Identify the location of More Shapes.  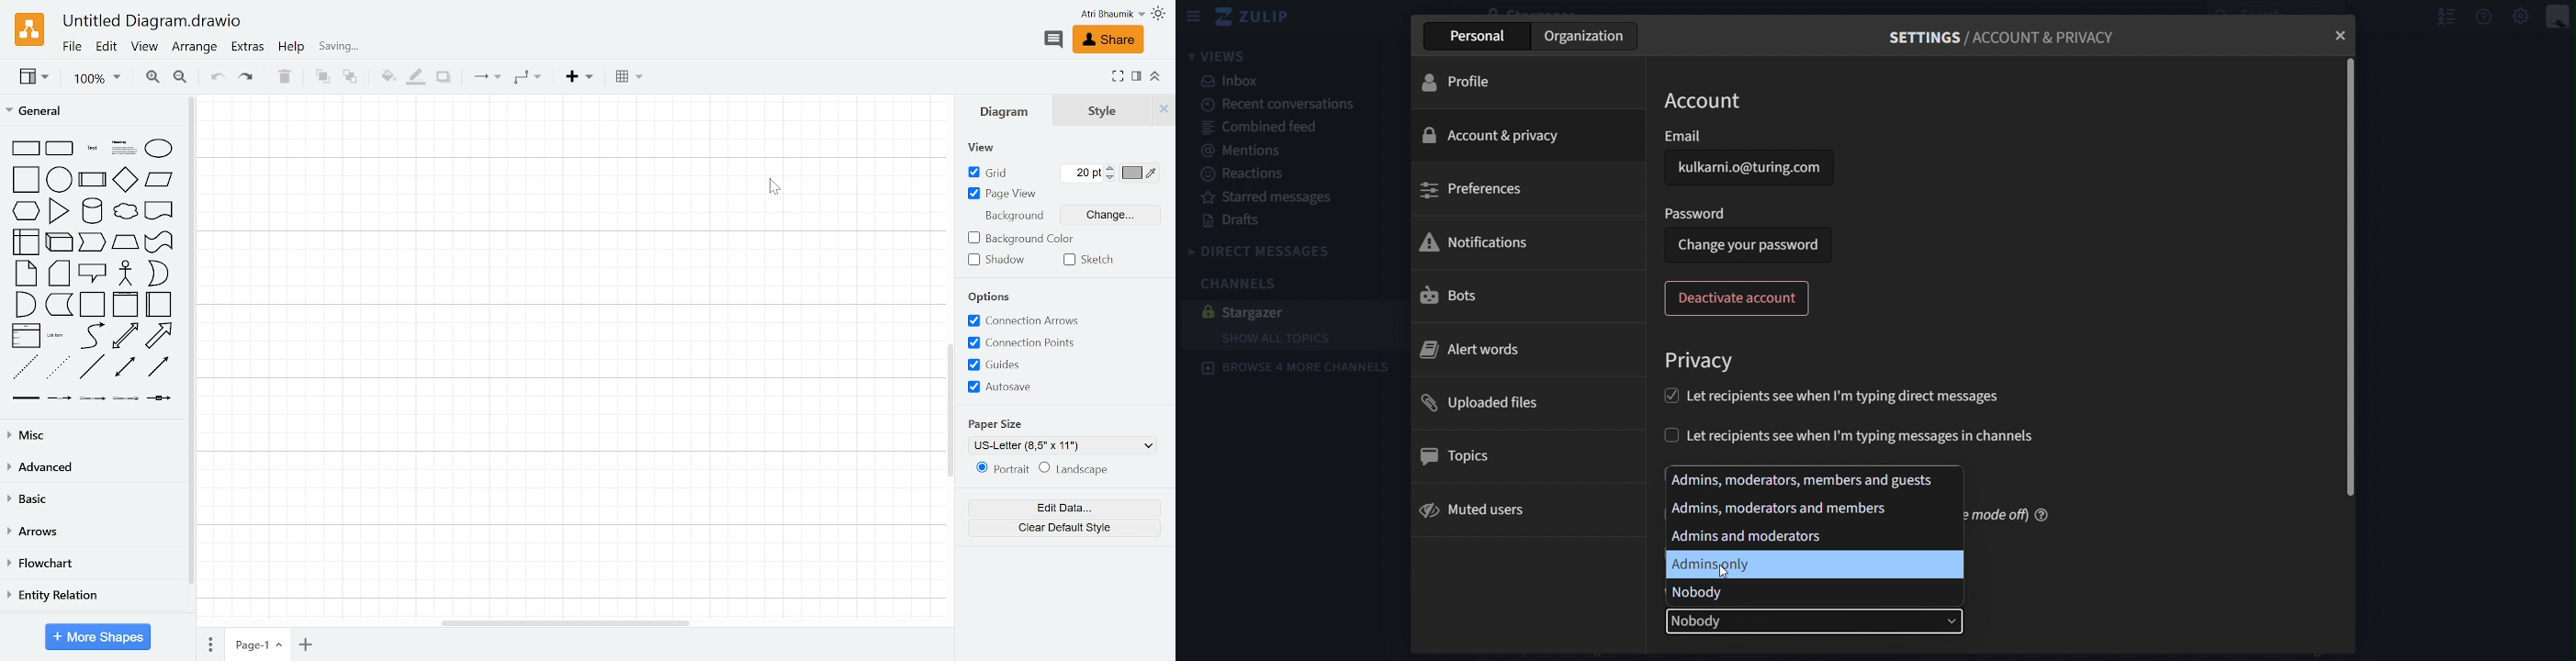
(99, 636).